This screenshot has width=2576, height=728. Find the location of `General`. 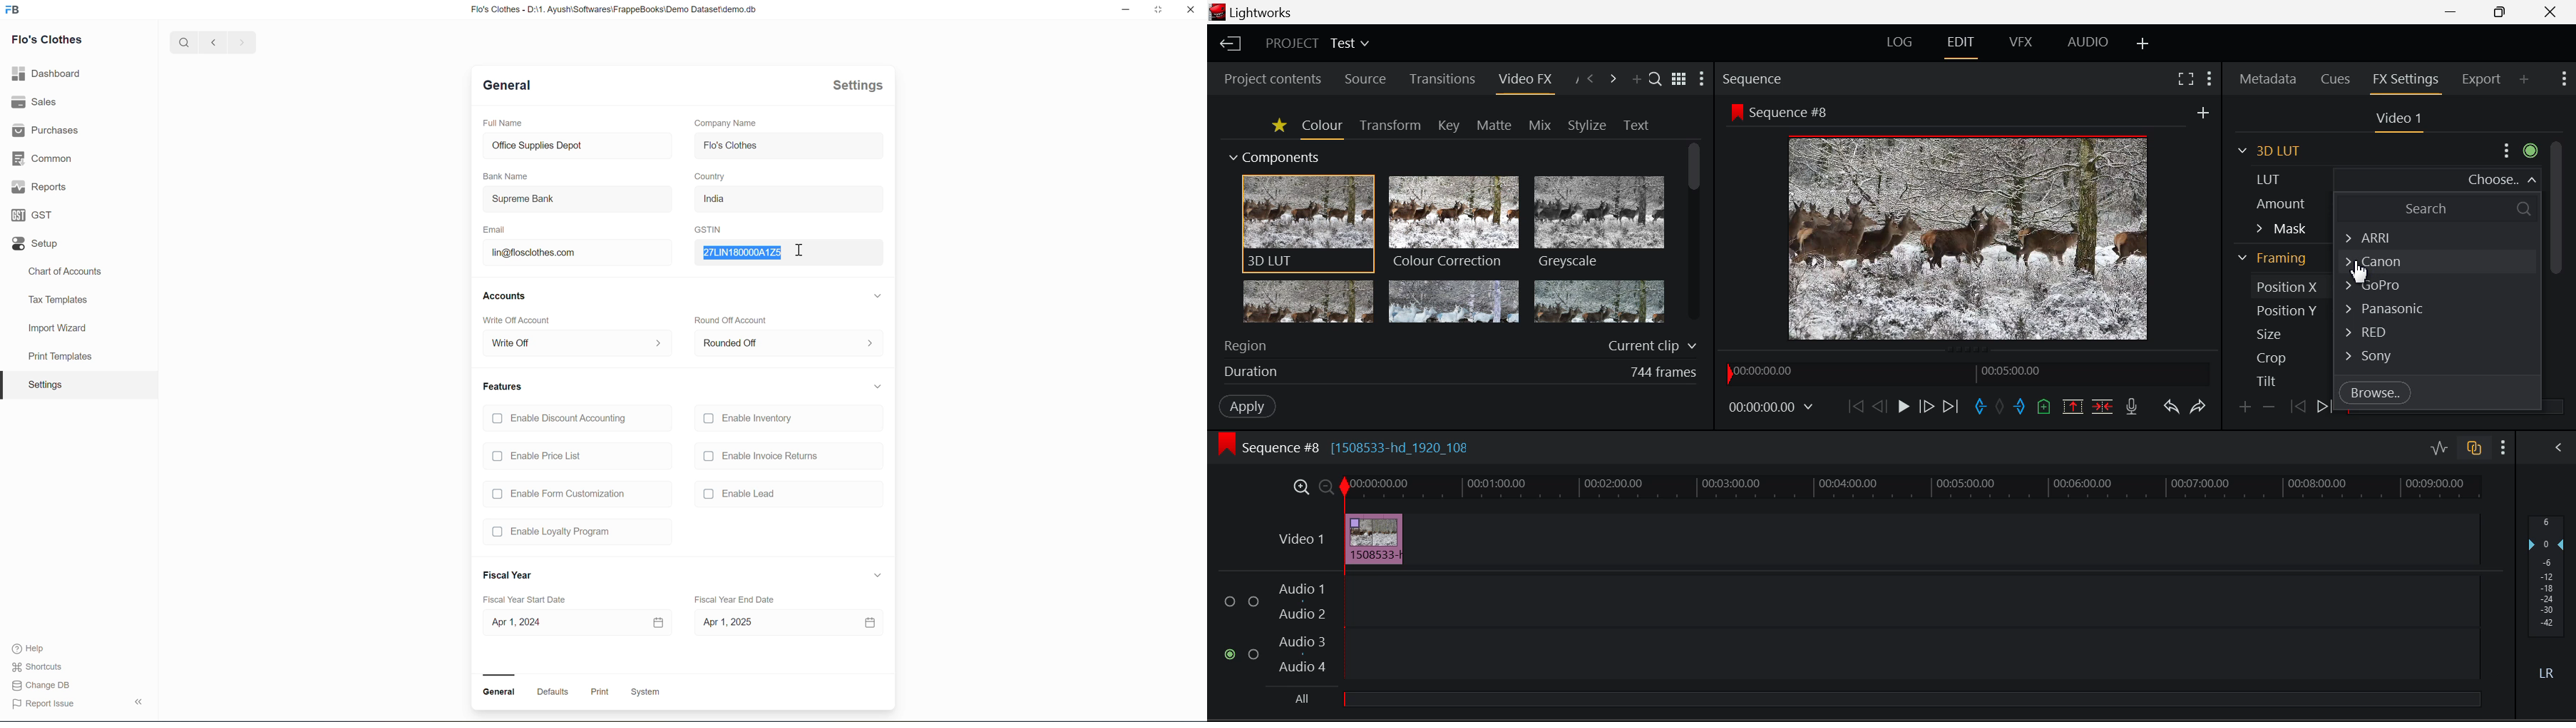

General is located at coordinates (499, 692).